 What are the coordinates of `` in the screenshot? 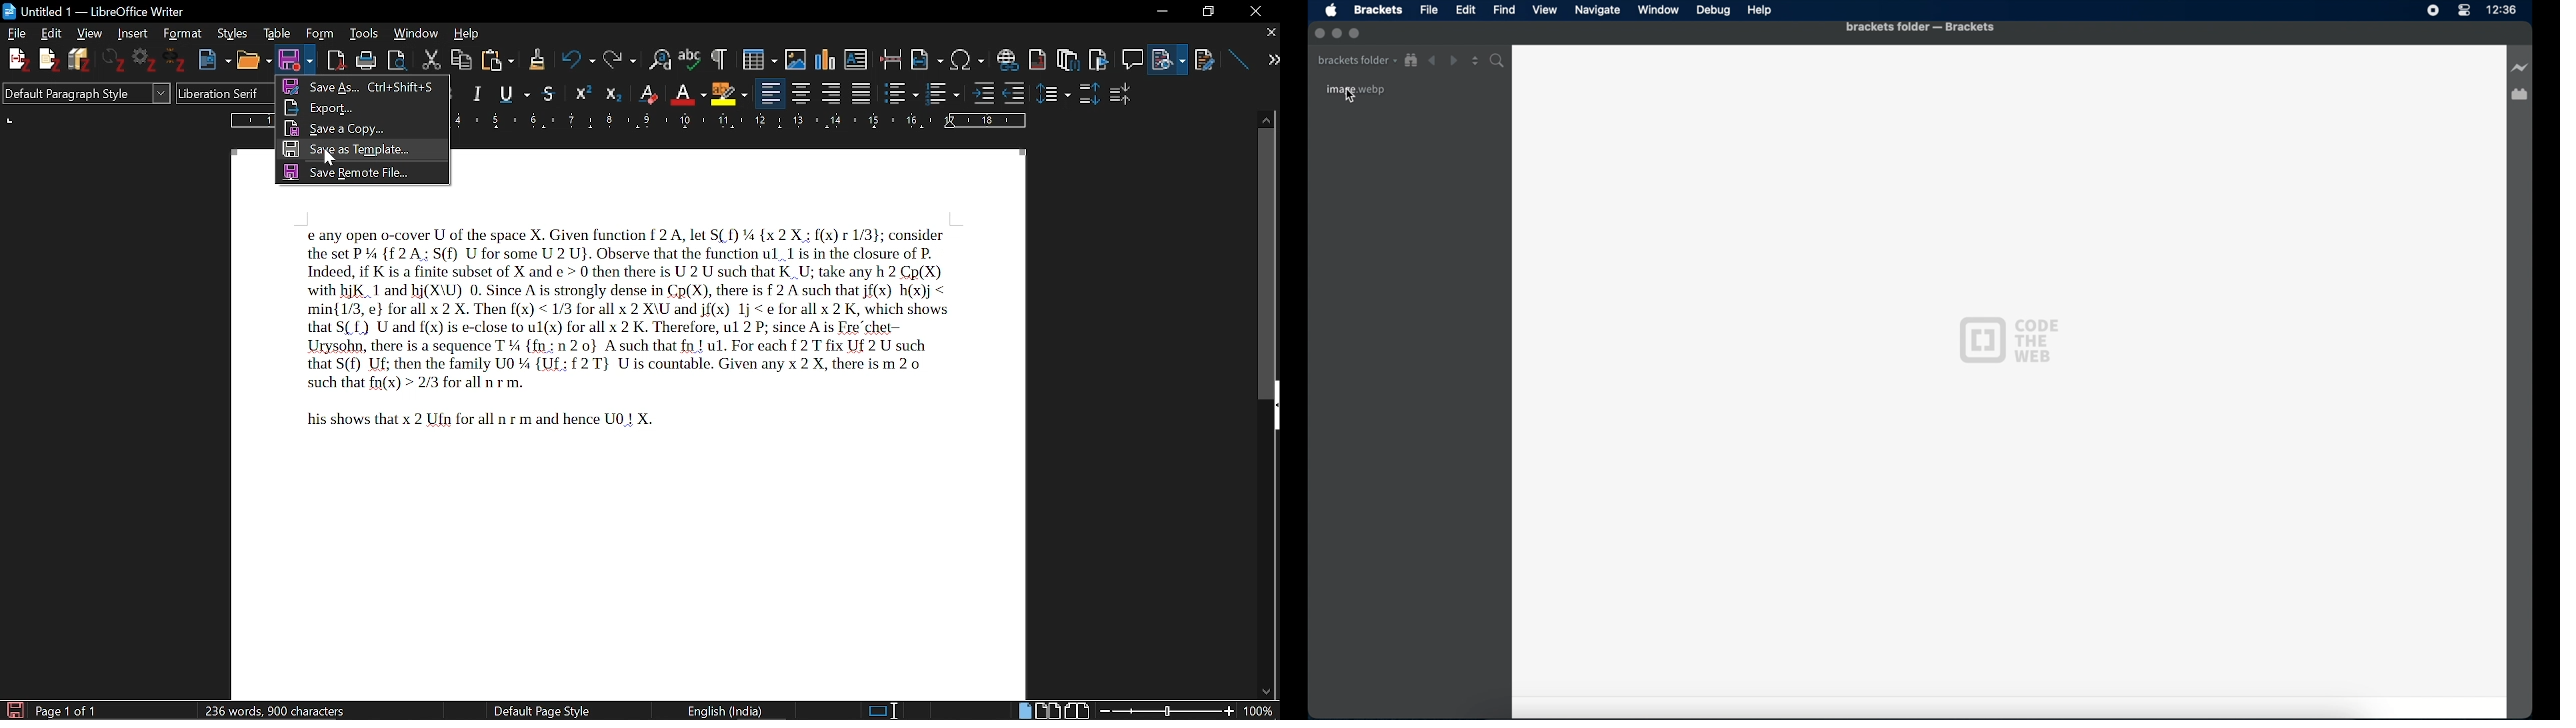 It's located at (536, 59).